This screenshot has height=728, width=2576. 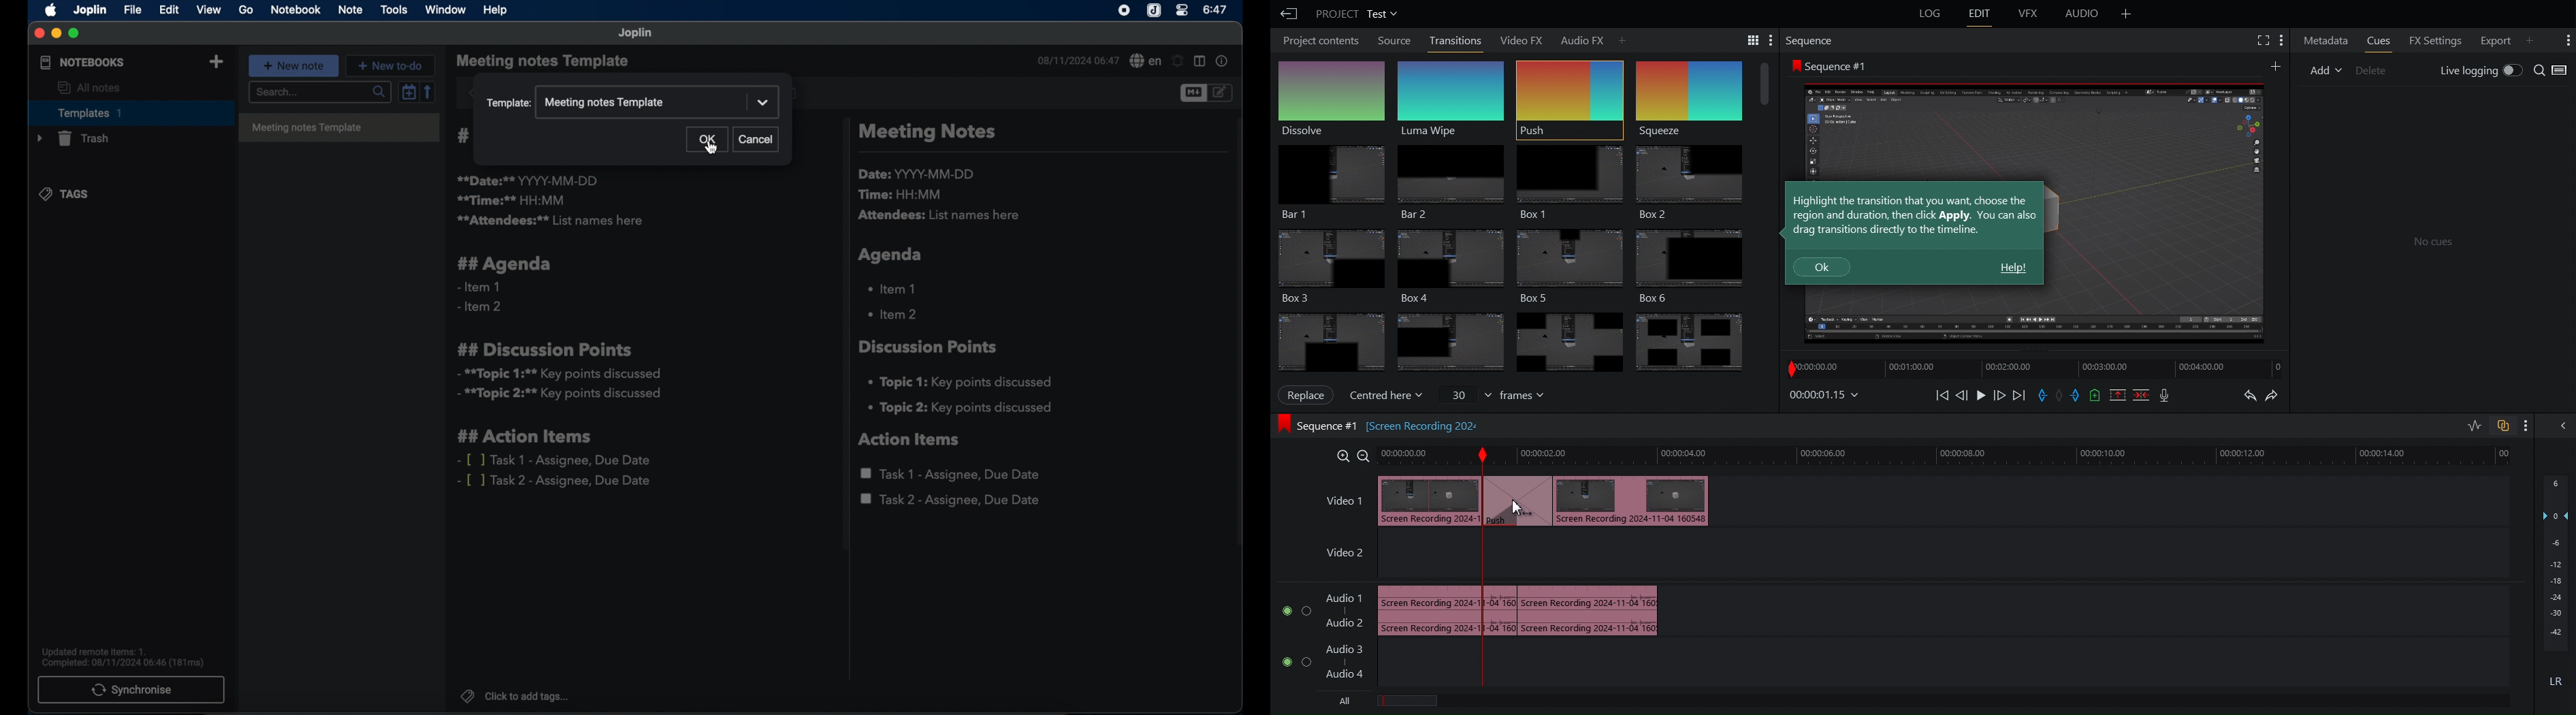 What do you see at coordinates (1077, 60) in the screenshot?
I see `08/11/2024 06:47` at bounding box center [1077, 60].